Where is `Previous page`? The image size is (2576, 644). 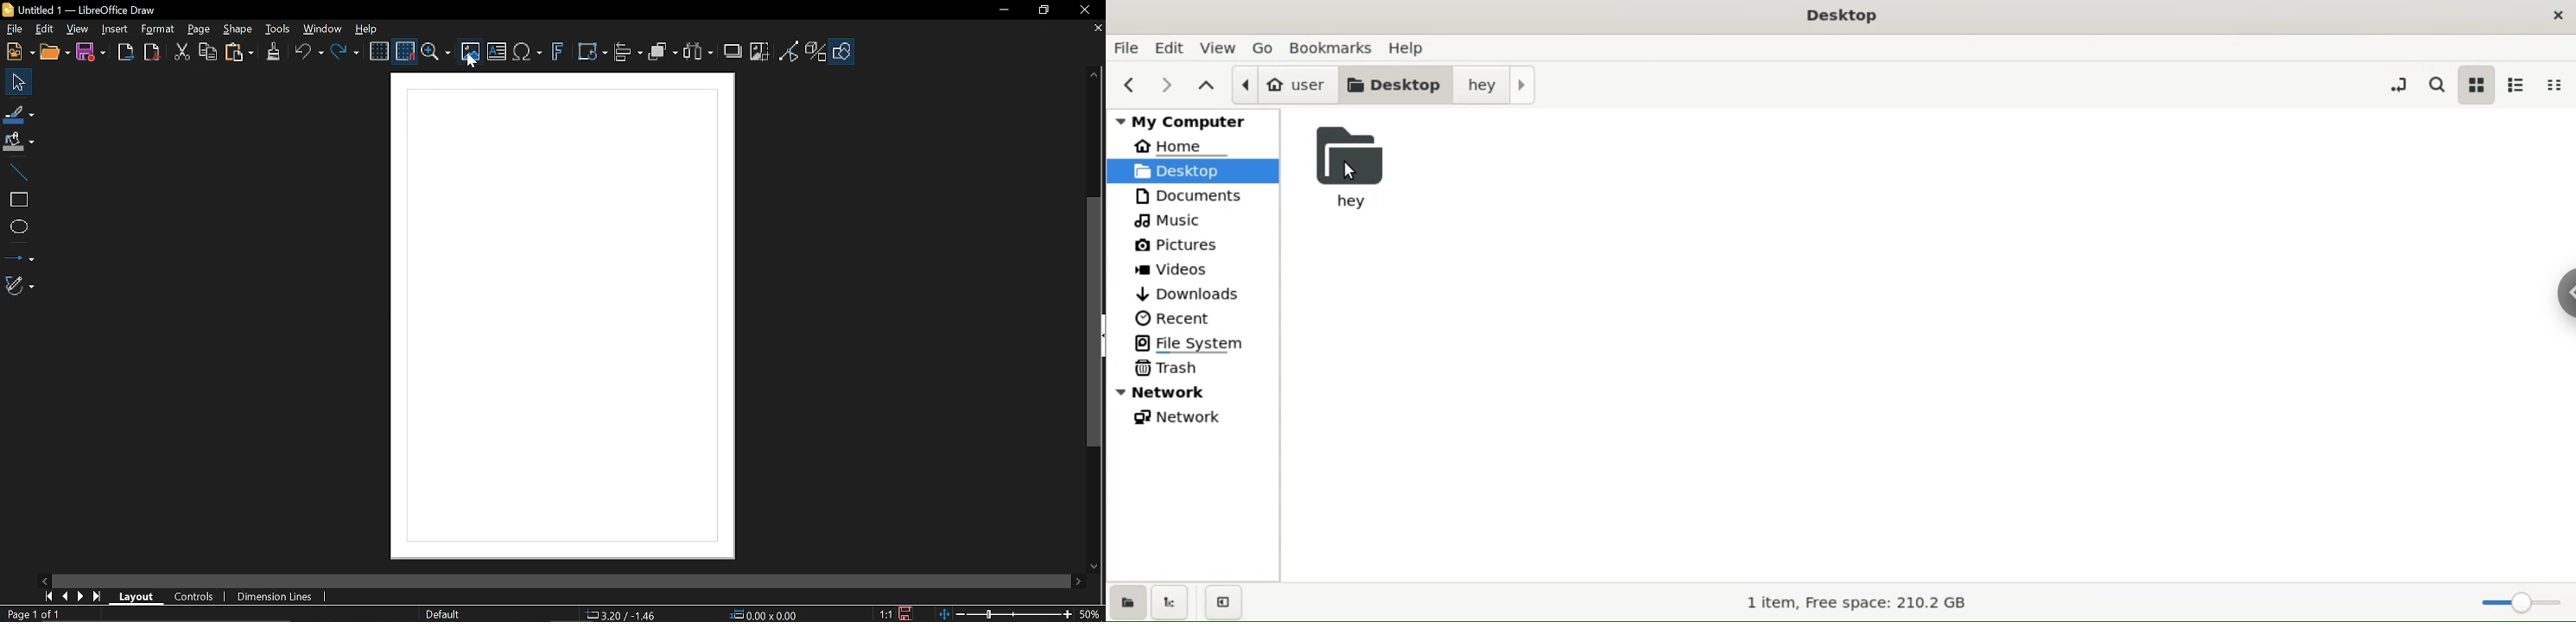
Previous page is located at coordinates (63, 597).